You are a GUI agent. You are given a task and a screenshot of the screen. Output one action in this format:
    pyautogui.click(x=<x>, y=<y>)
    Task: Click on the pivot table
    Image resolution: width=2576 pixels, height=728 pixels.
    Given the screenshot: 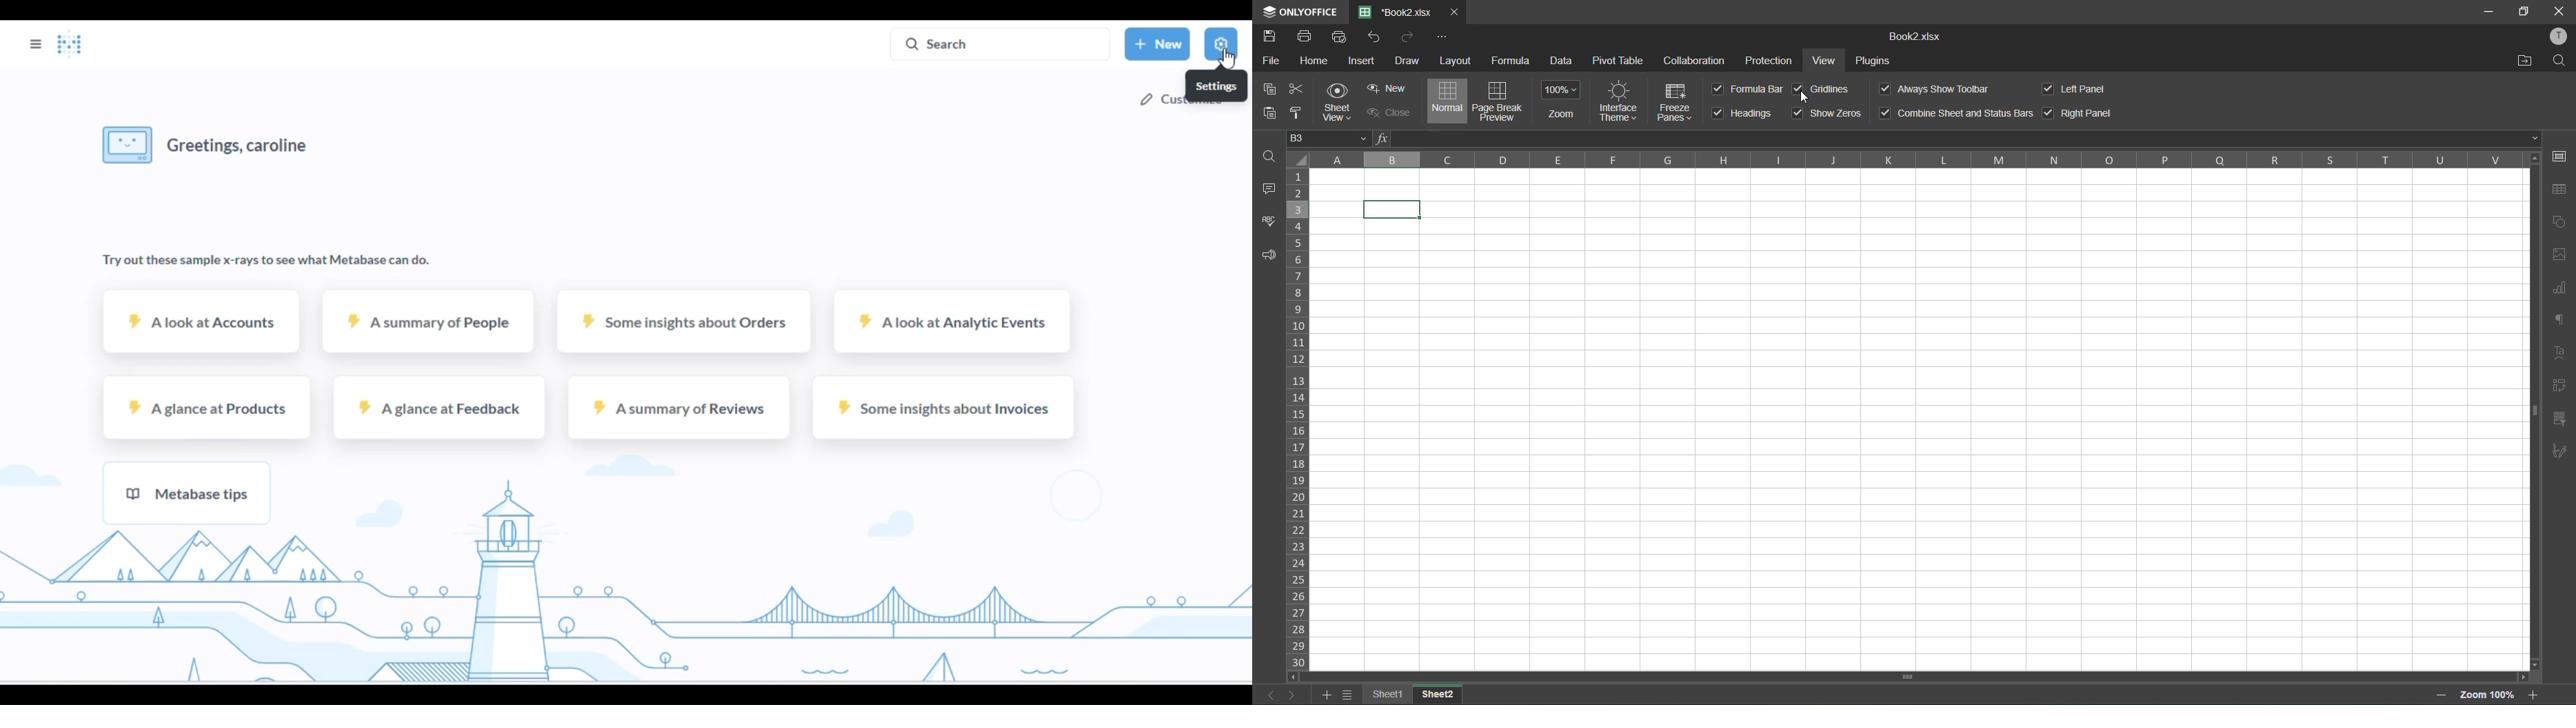 What is the action you would take?
    pyautogui.click(x=2557, y=389)
    